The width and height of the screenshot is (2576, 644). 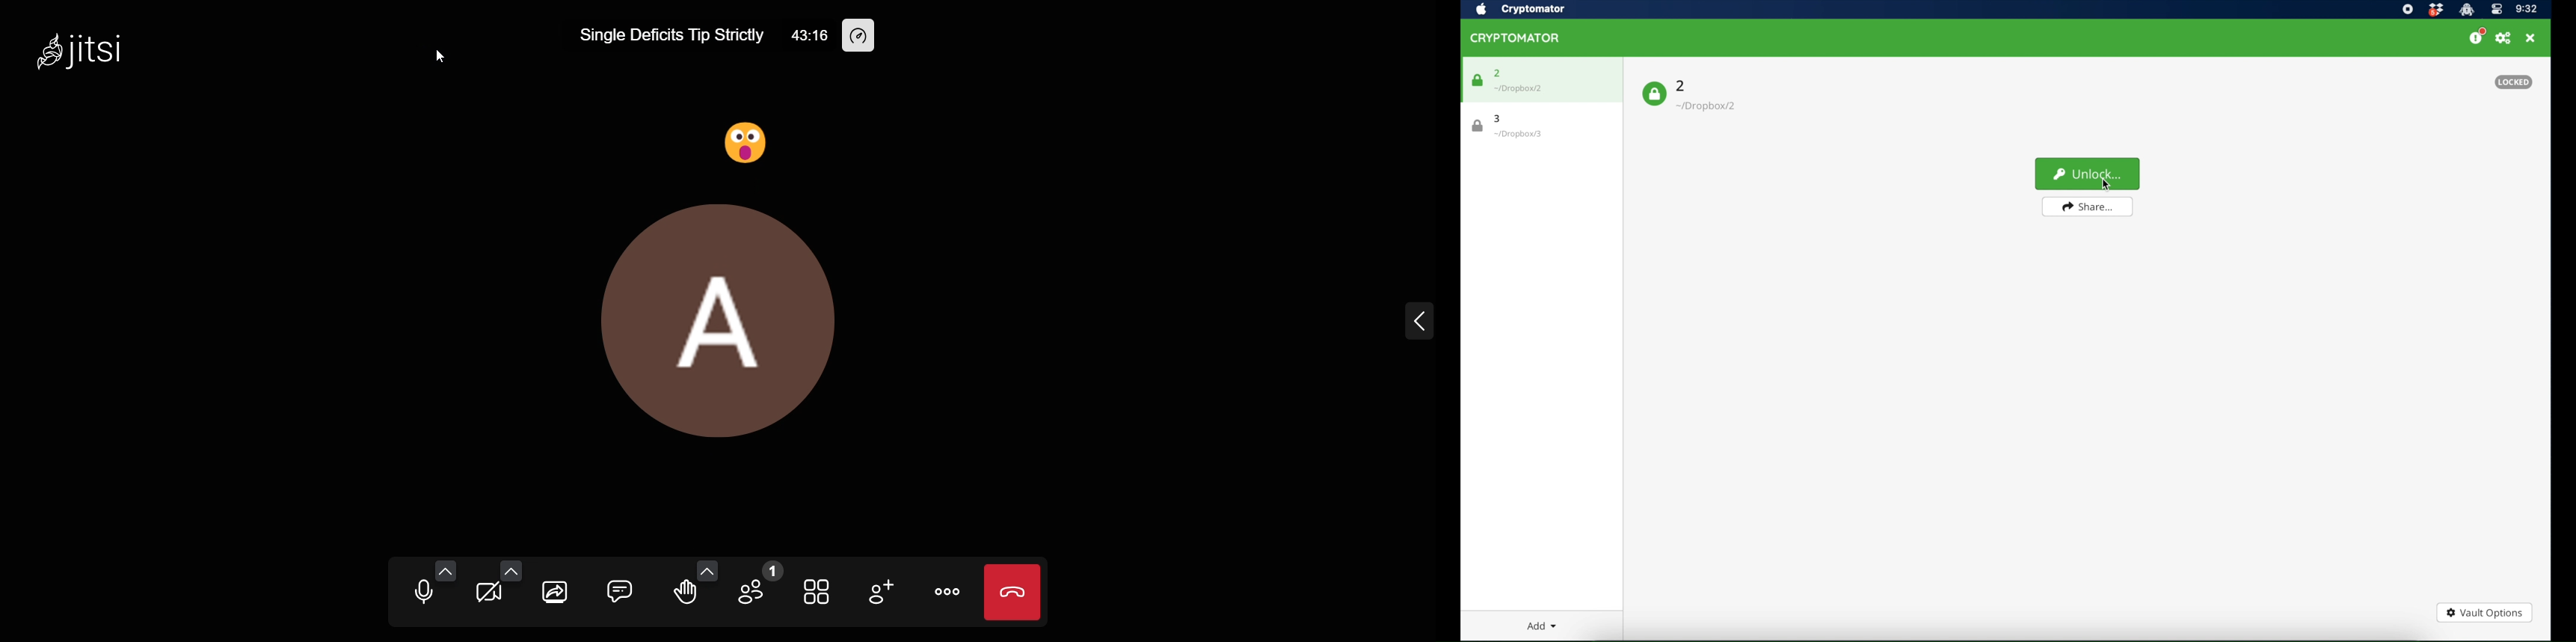 What do you see at coordinates (1682, 86) in the screenshot?
I see `2` at bounding box center [1682, 86].